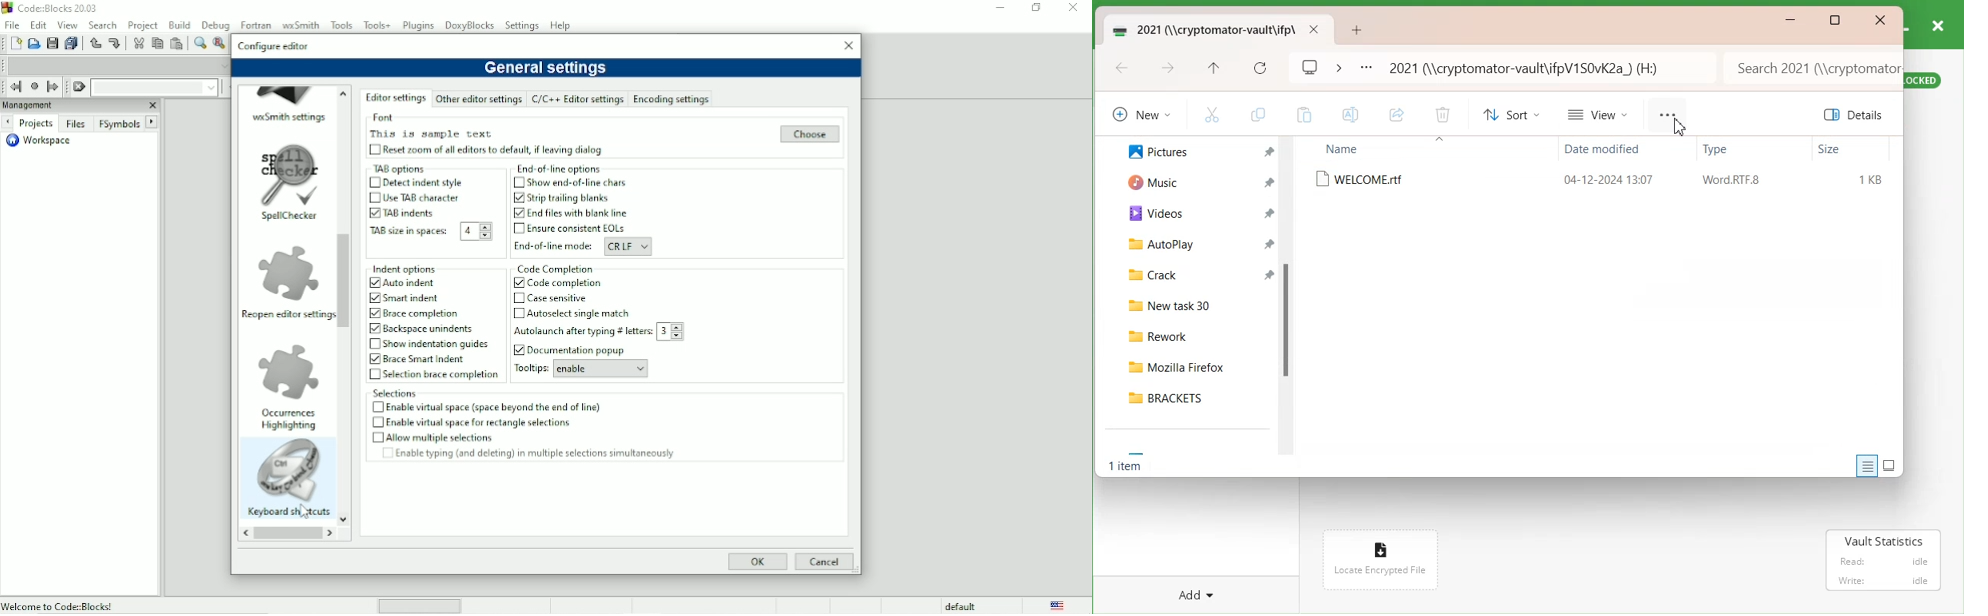 Image resolution: width=1988 pixels, height=616 pixels. I want to click on Brace completion, so click(424, 313).